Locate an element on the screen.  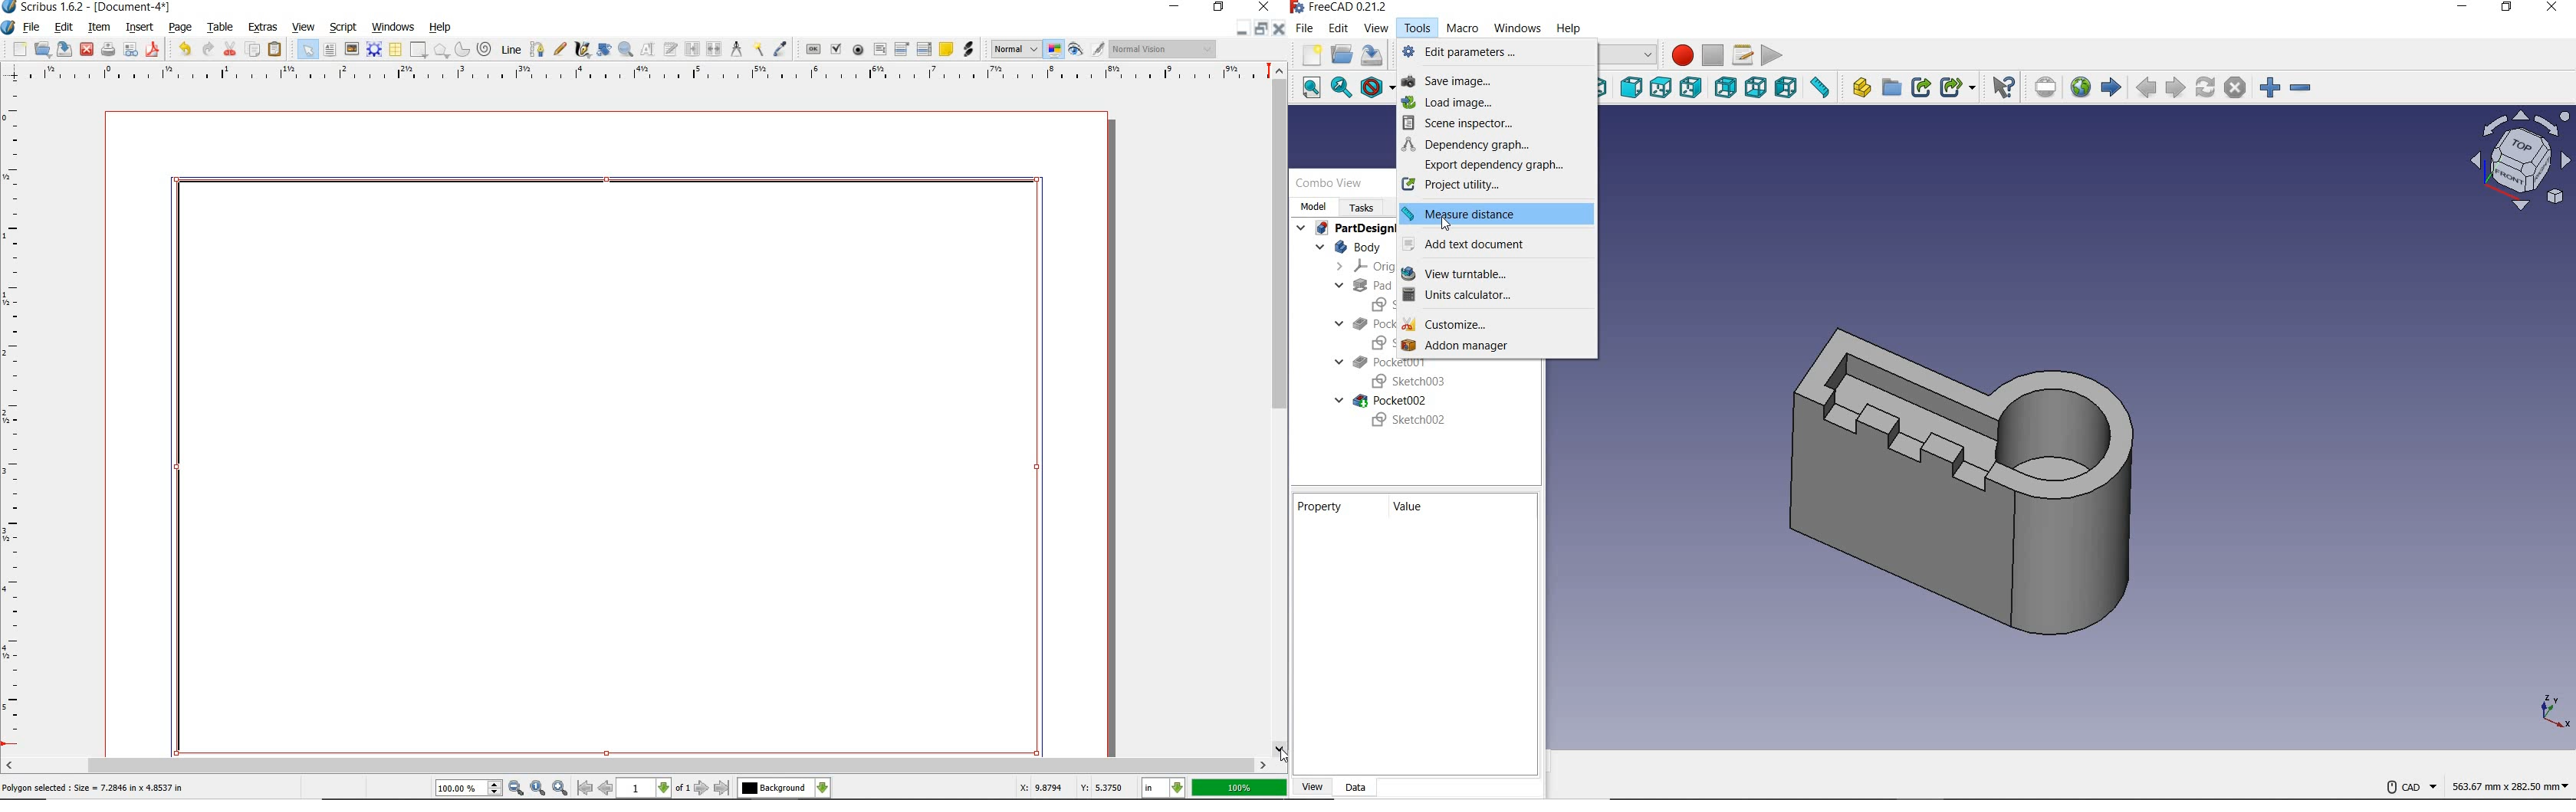
line is located at coordinates (511, 50).